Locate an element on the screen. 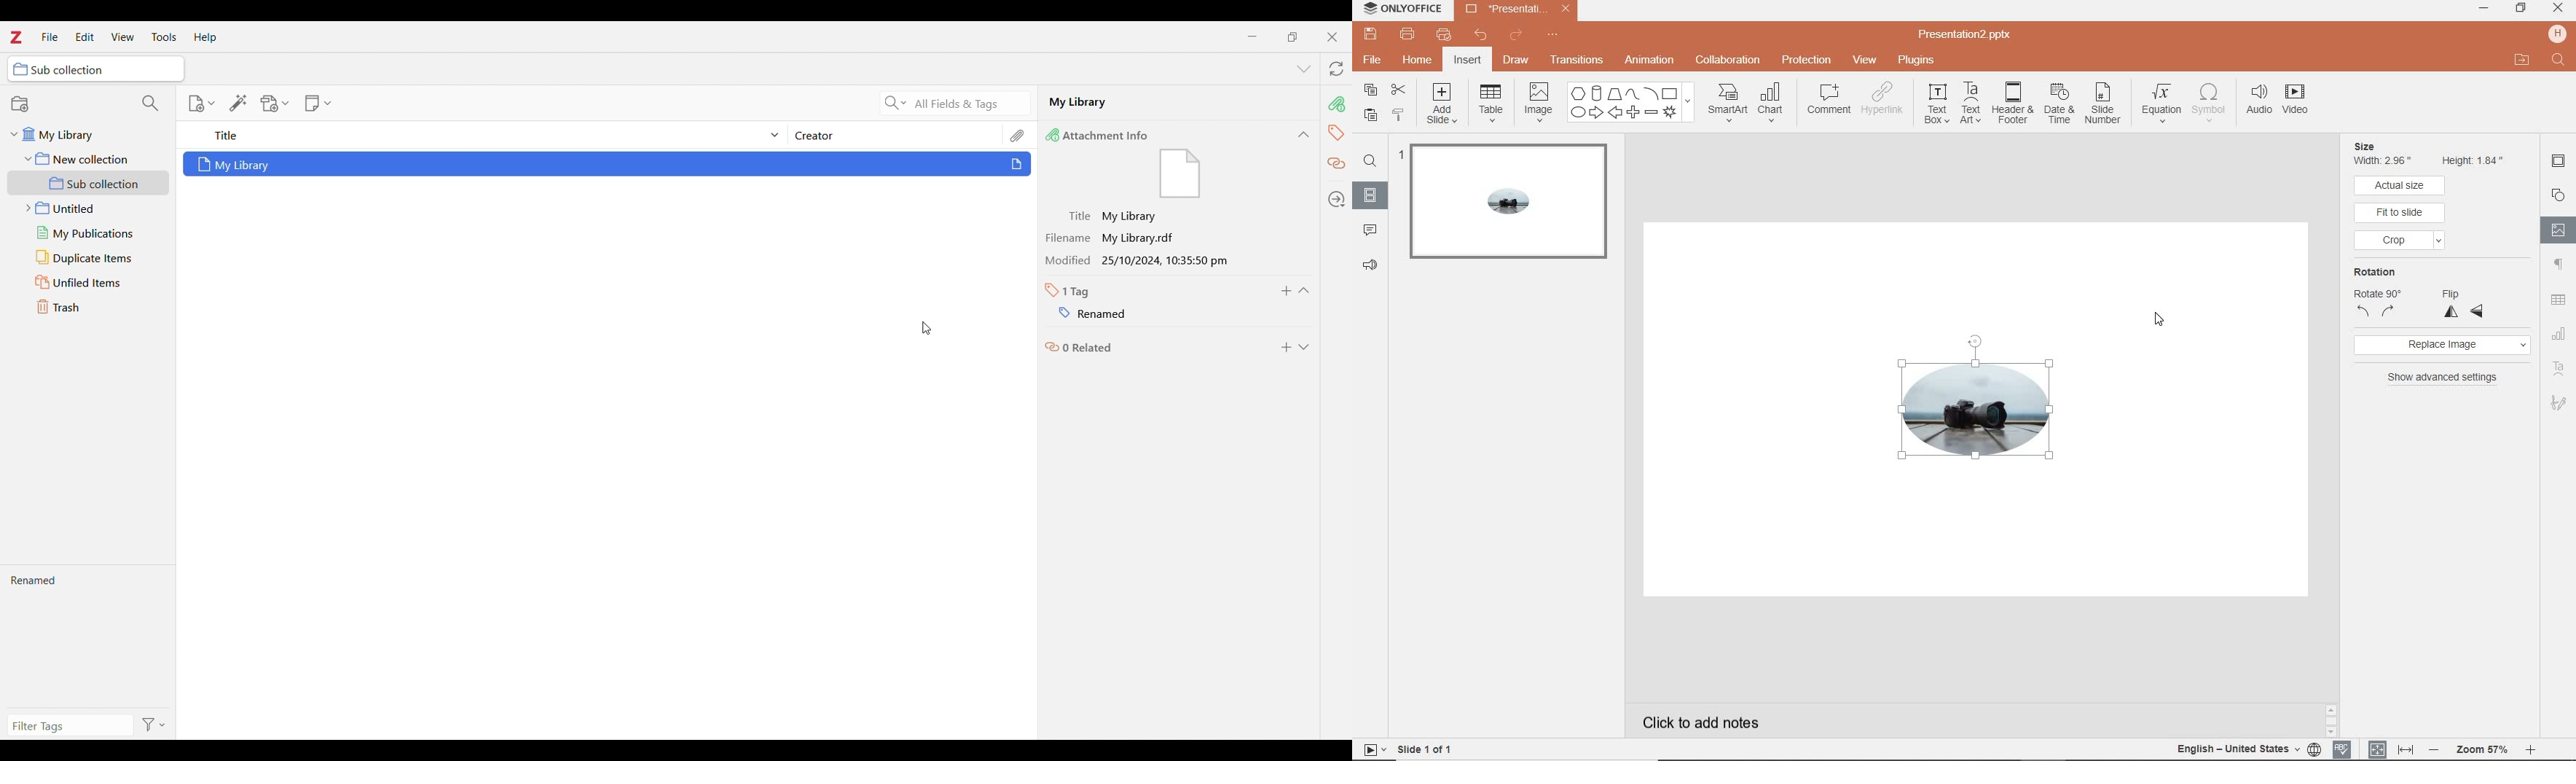  slide 1 of 1 is located at coordinates (1407, 751).